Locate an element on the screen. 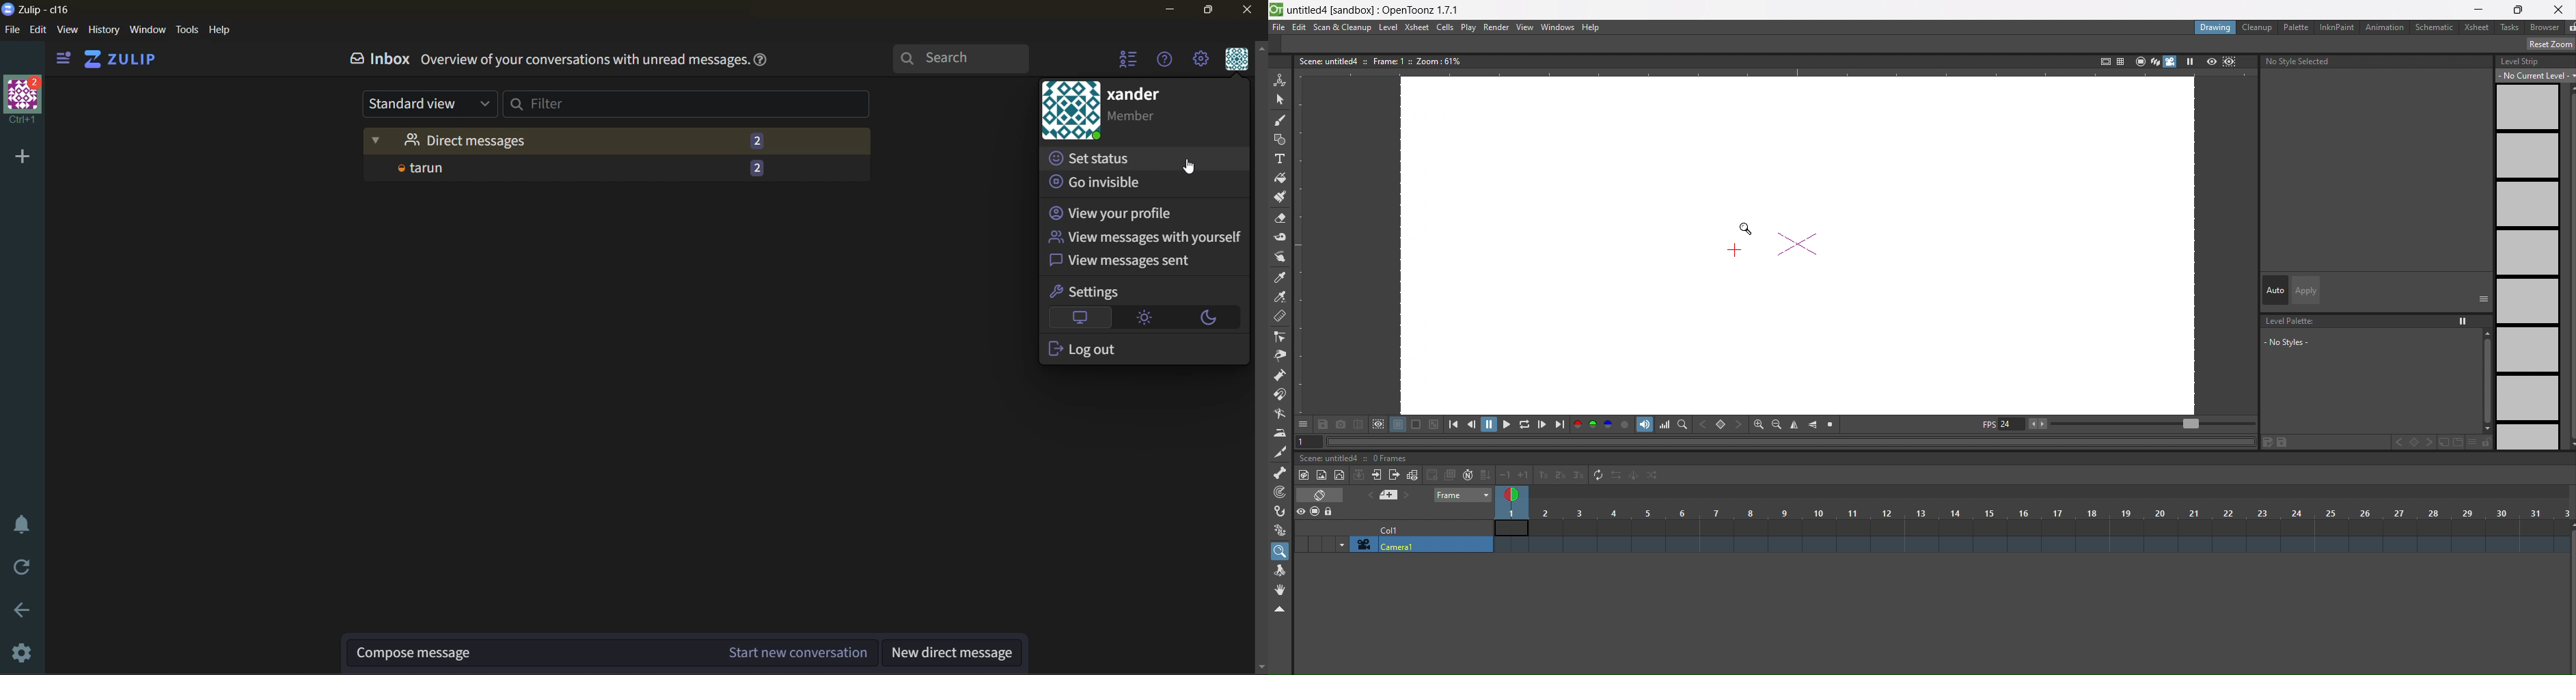  no style selected is located at coordinates (2298, 64).